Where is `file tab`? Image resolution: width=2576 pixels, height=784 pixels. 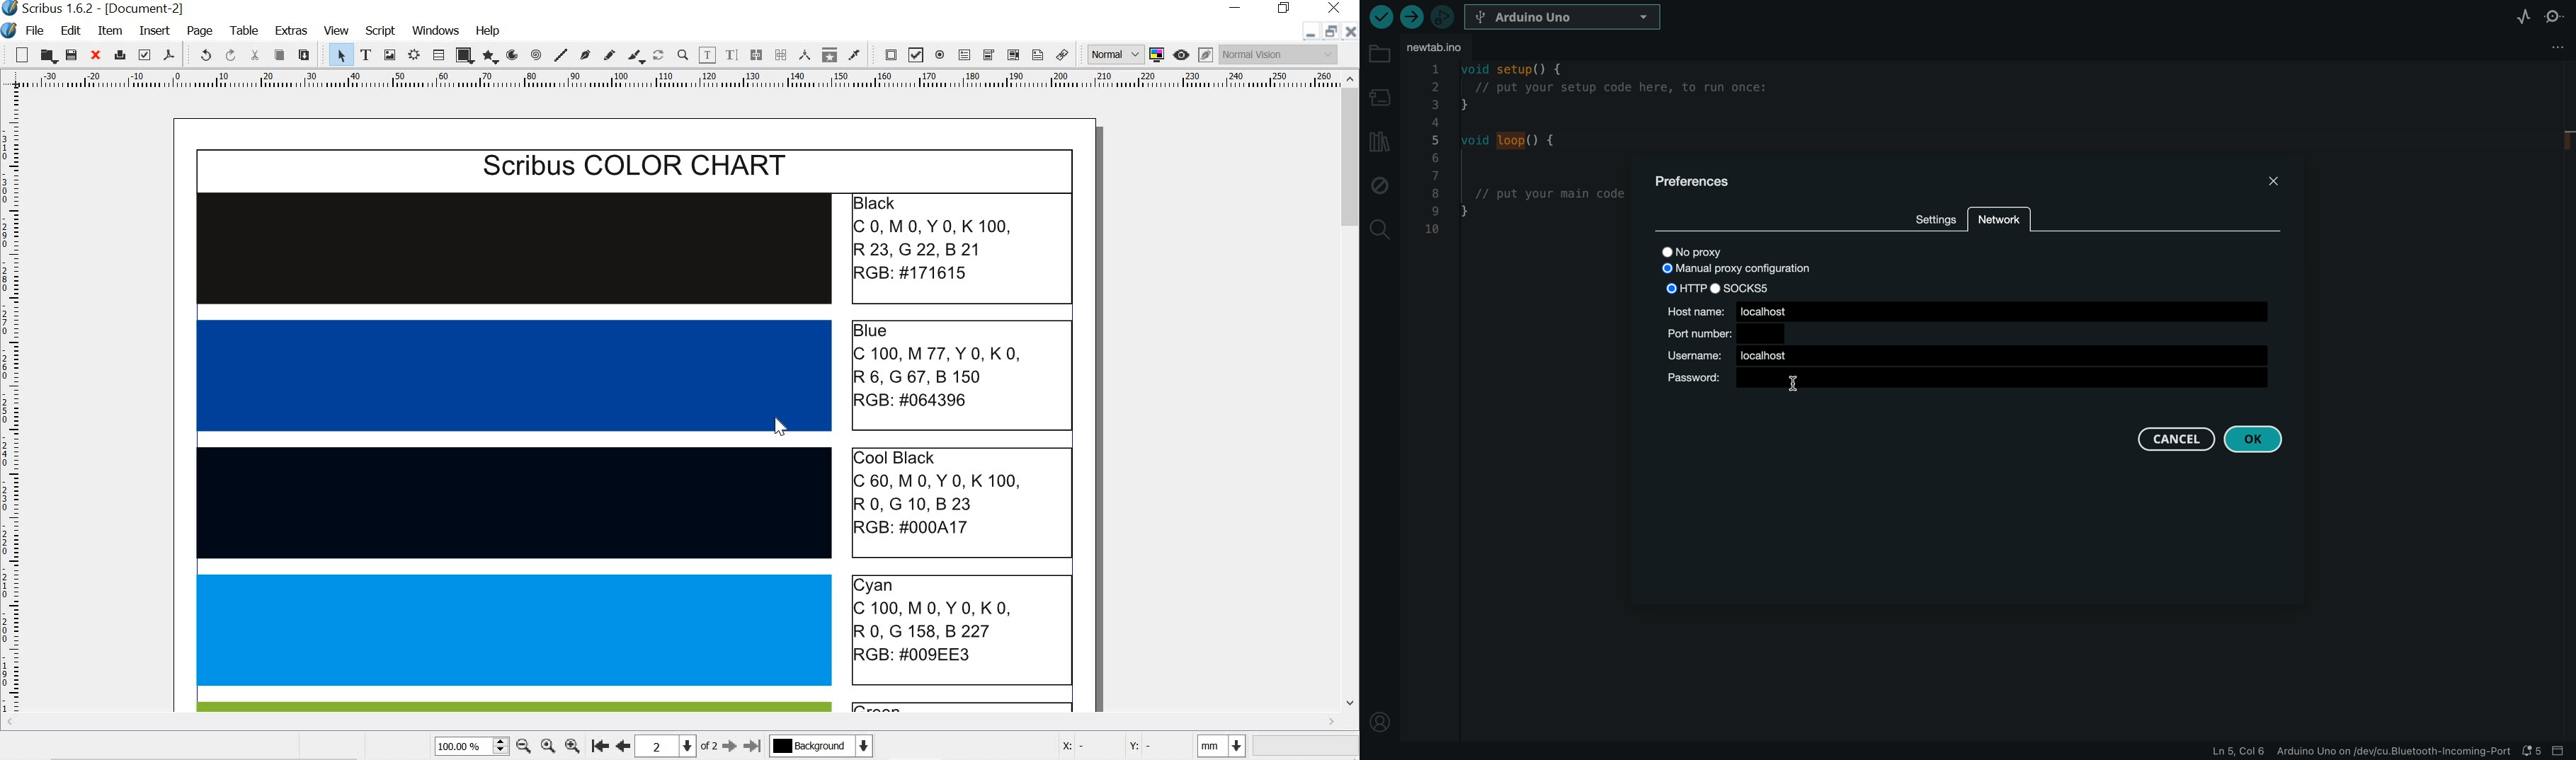
file tab is located at coordinates (1441, 49).